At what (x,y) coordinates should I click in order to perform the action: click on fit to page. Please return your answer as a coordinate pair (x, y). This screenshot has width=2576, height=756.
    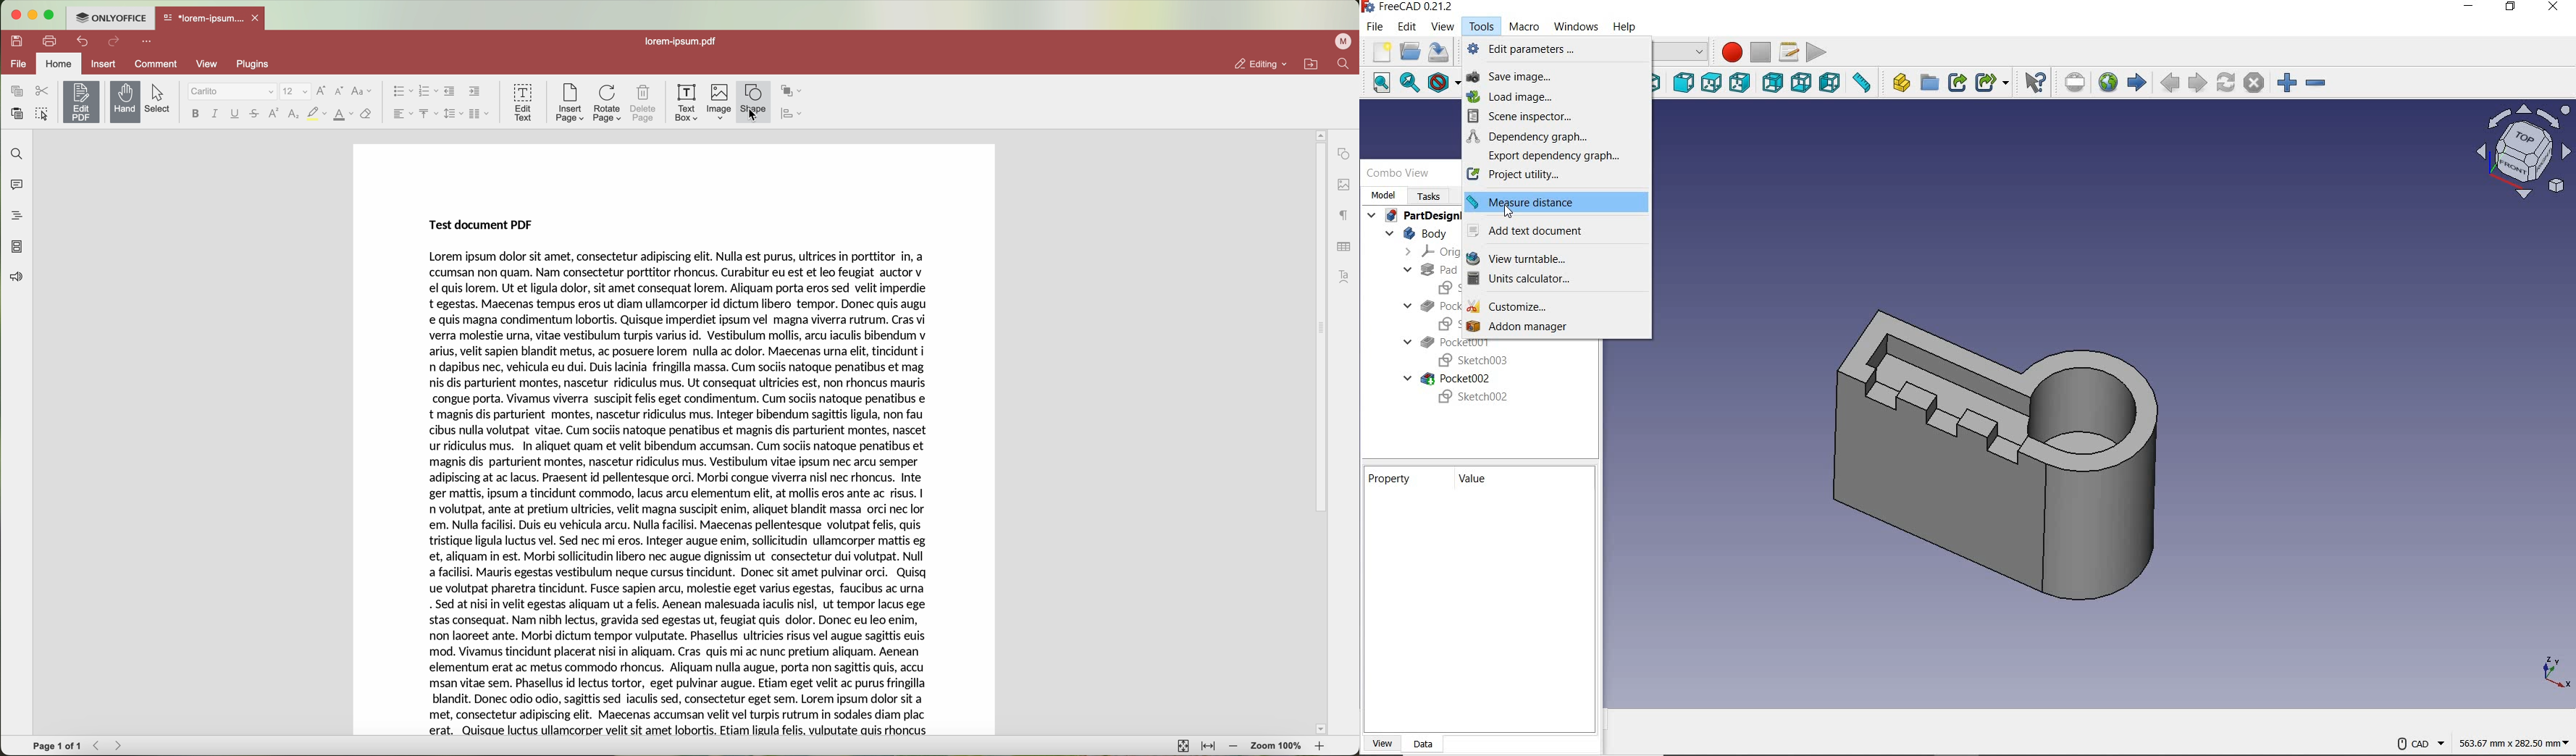
    Looking at the image, I should click on (1182, 746).